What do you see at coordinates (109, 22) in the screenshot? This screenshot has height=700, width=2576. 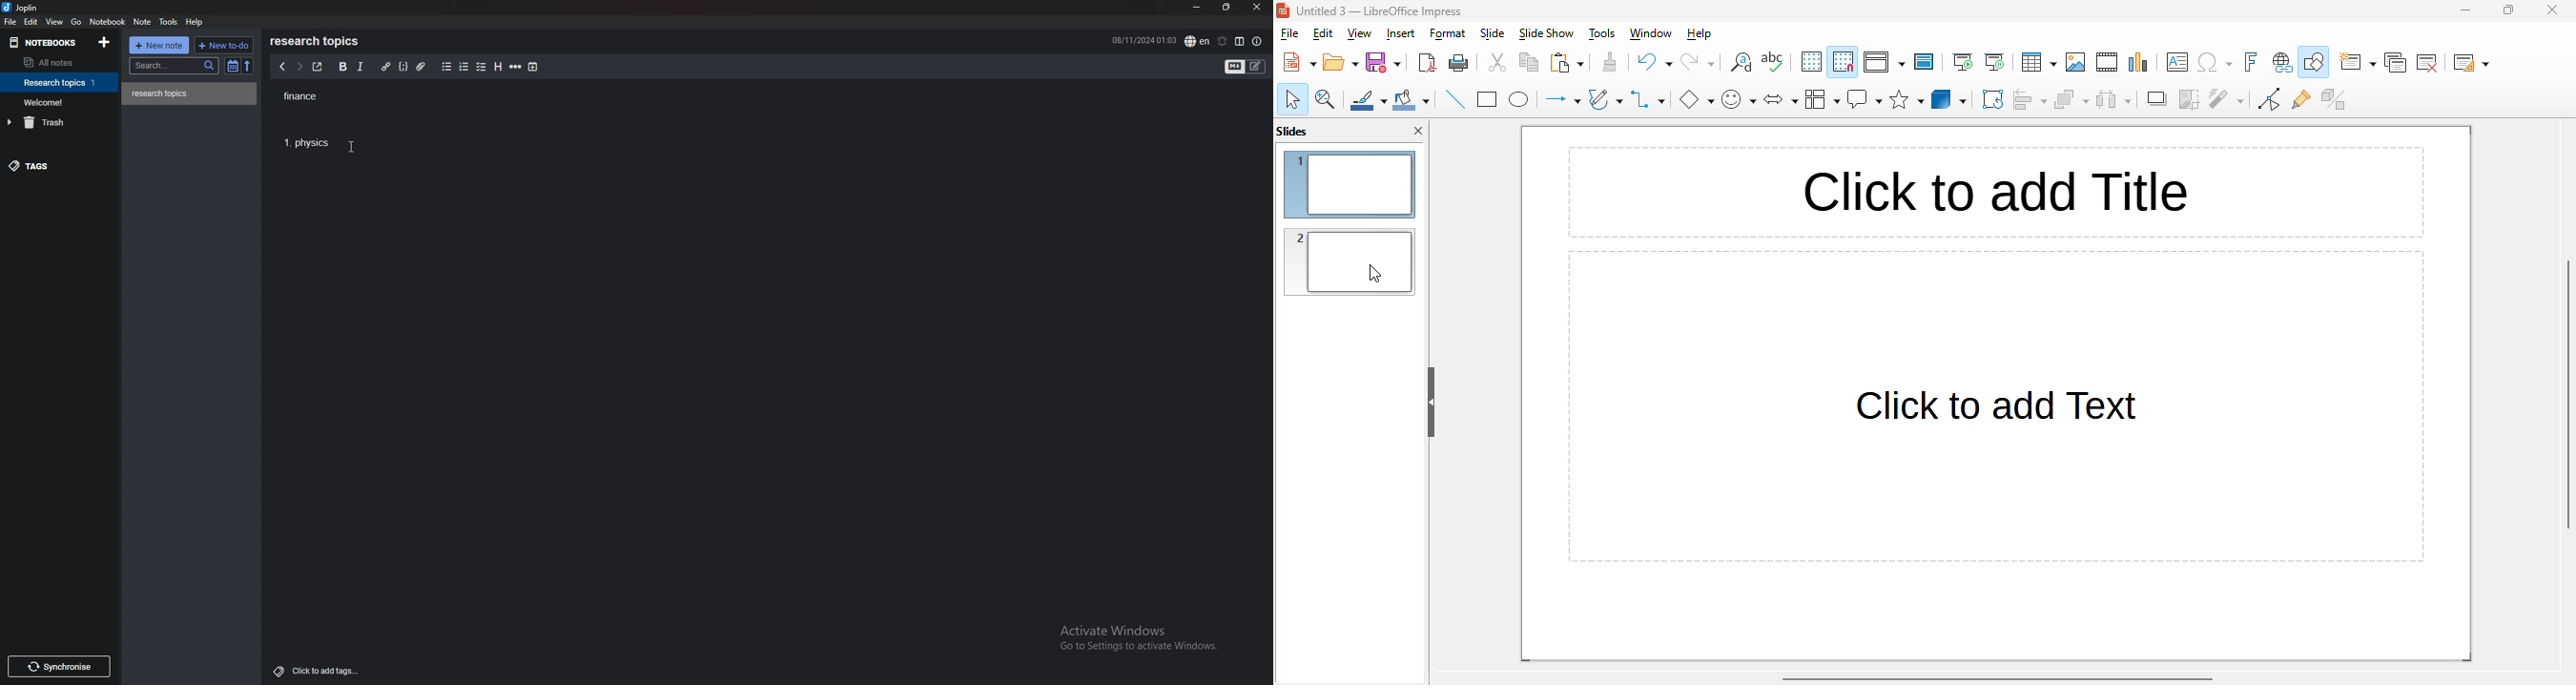 I see `notebook` at bounding box center [109, 22].